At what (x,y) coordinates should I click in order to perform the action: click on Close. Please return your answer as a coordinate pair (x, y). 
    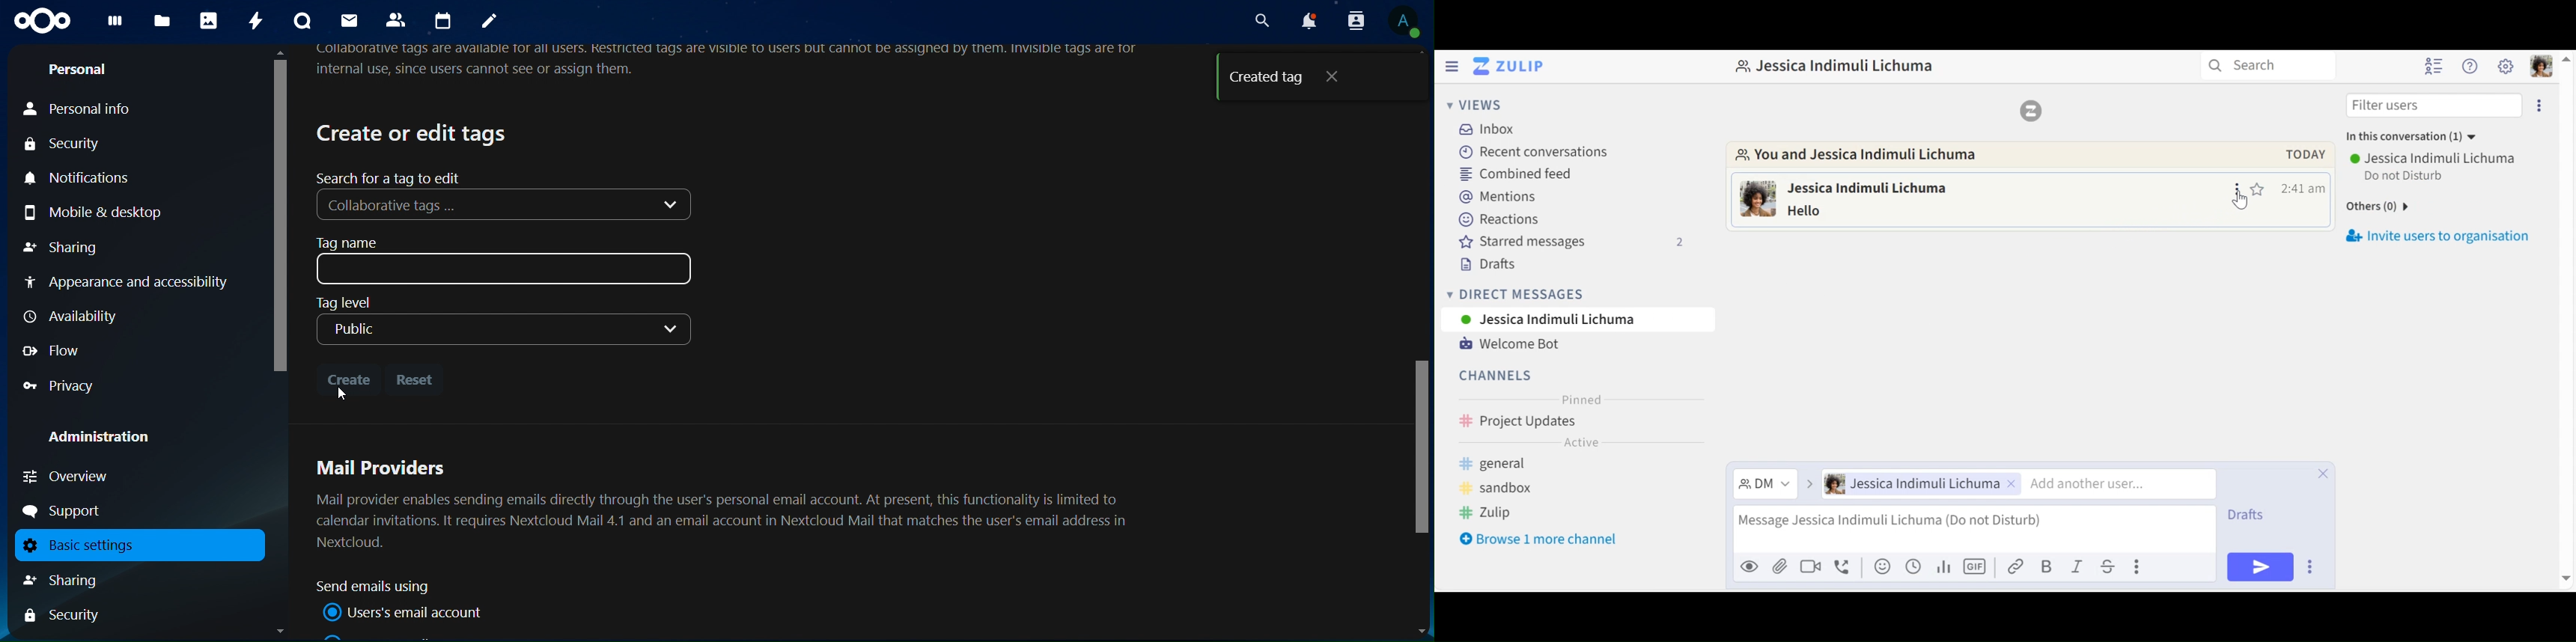
    Looking at the image, I should click on (2324, 472).